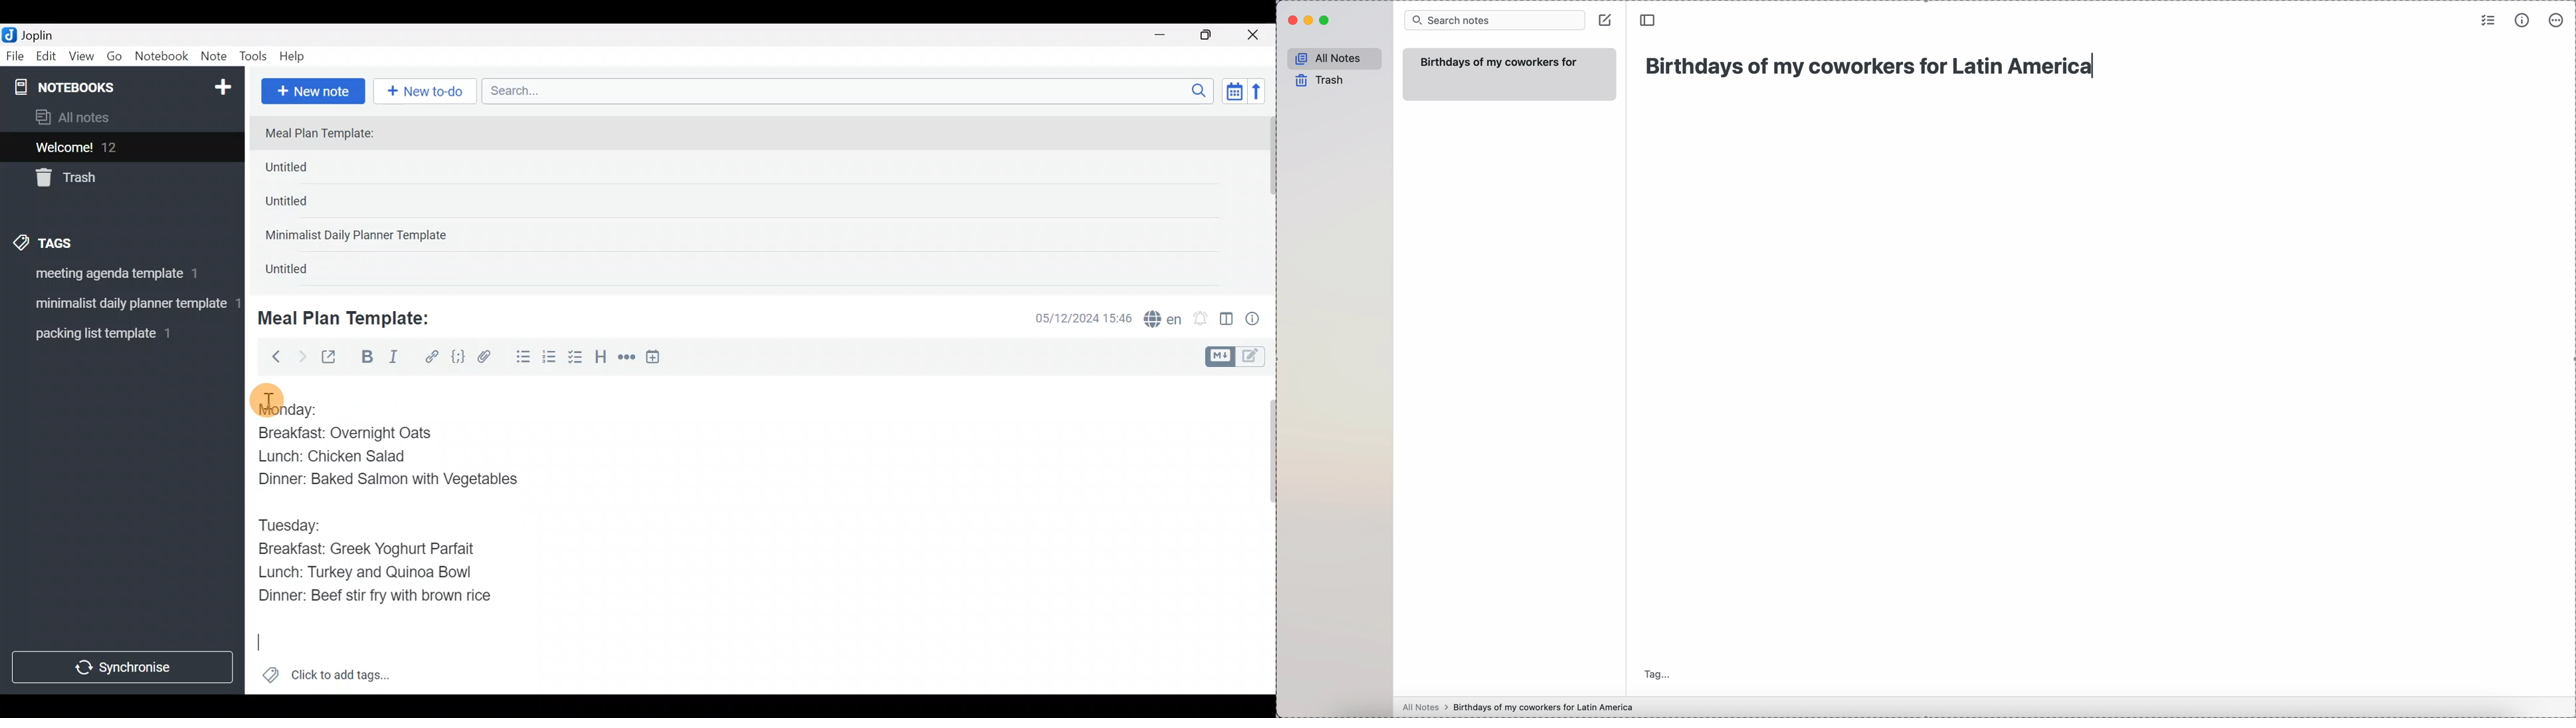  What do you see at coordinates (302, 272) in the screenshot?
I see `Untitled` at bounding box center [302, 272].